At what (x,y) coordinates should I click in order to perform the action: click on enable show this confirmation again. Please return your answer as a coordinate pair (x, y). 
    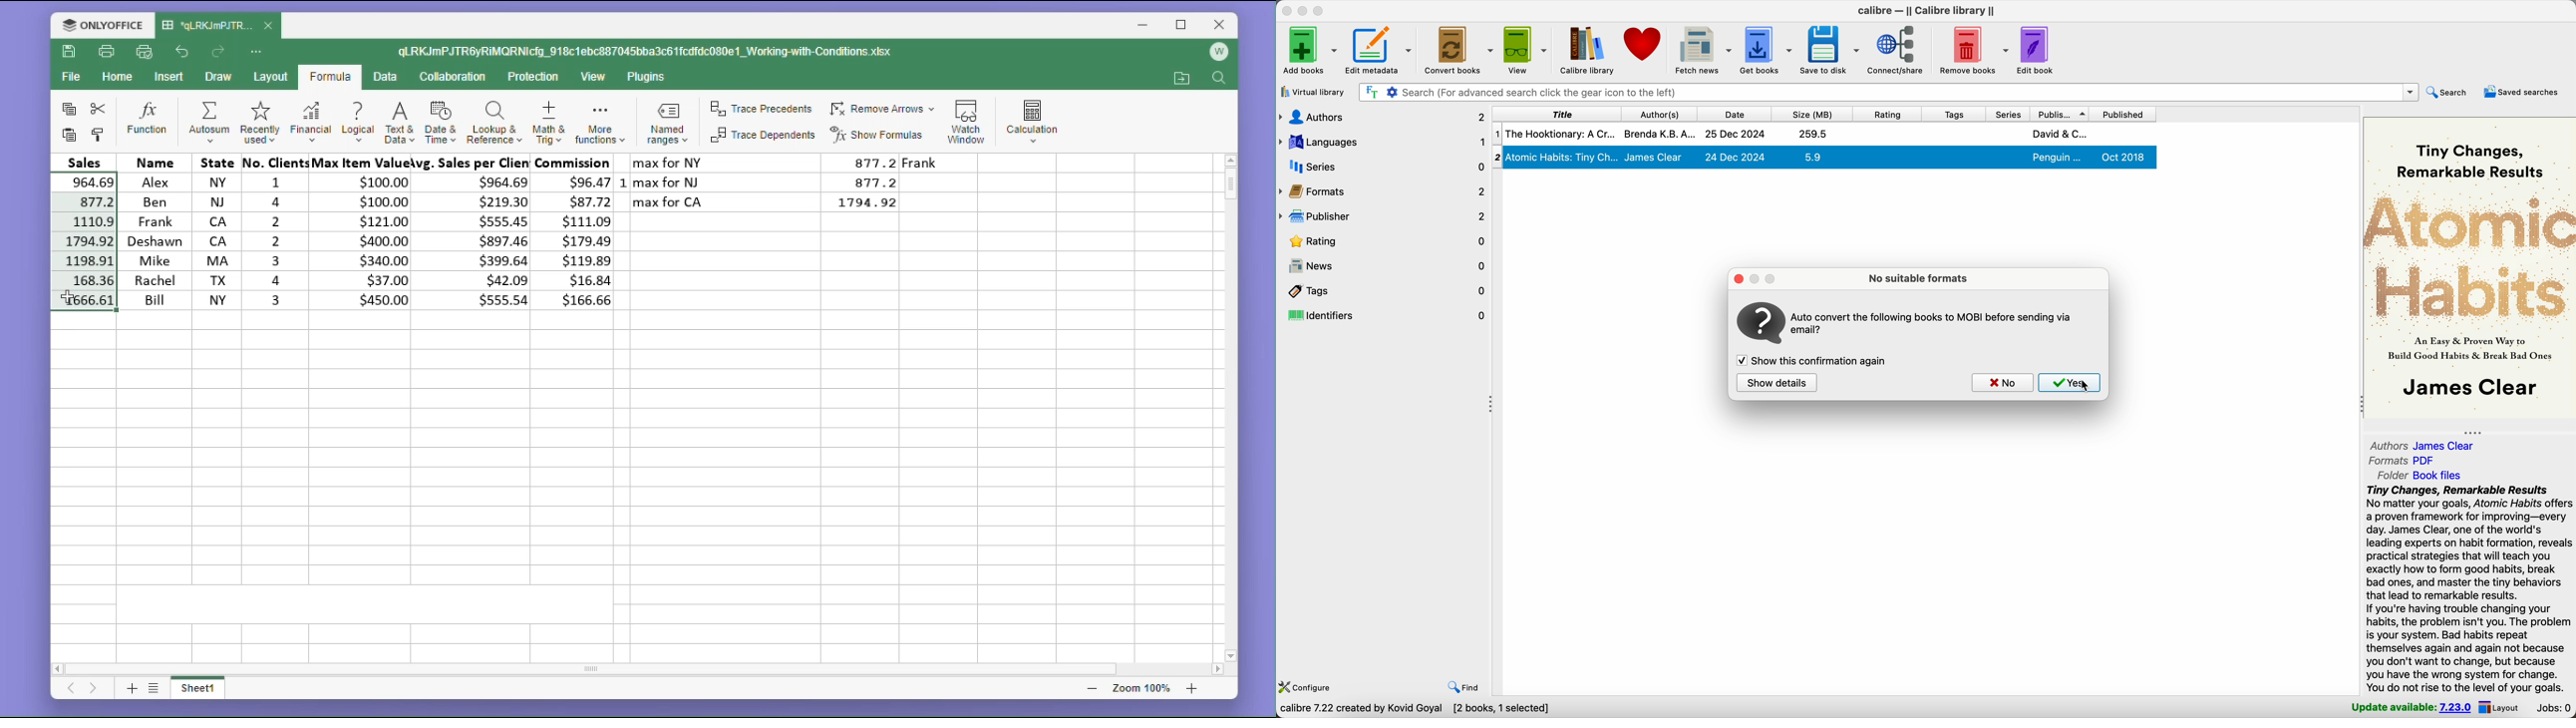
    Looking at the image, I should click on (1813, 361).